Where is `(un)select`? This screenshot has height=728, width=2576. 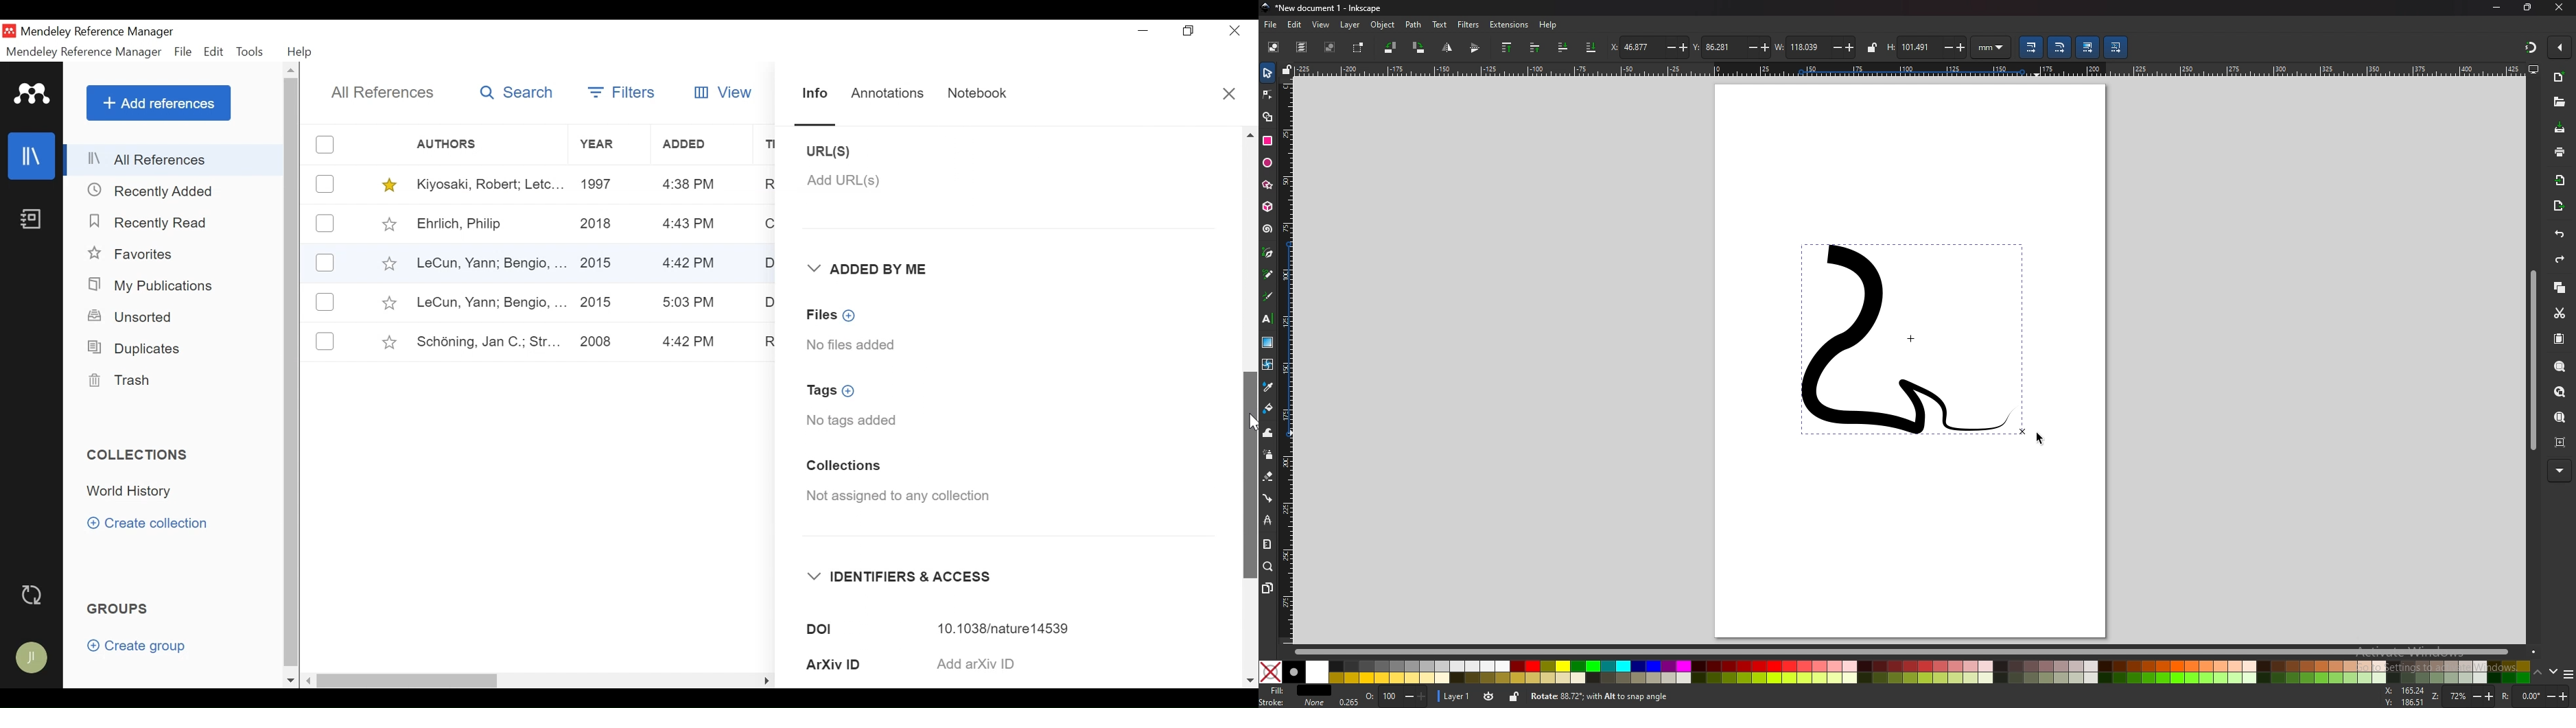 (un)select is located at coordinates (325, 184).